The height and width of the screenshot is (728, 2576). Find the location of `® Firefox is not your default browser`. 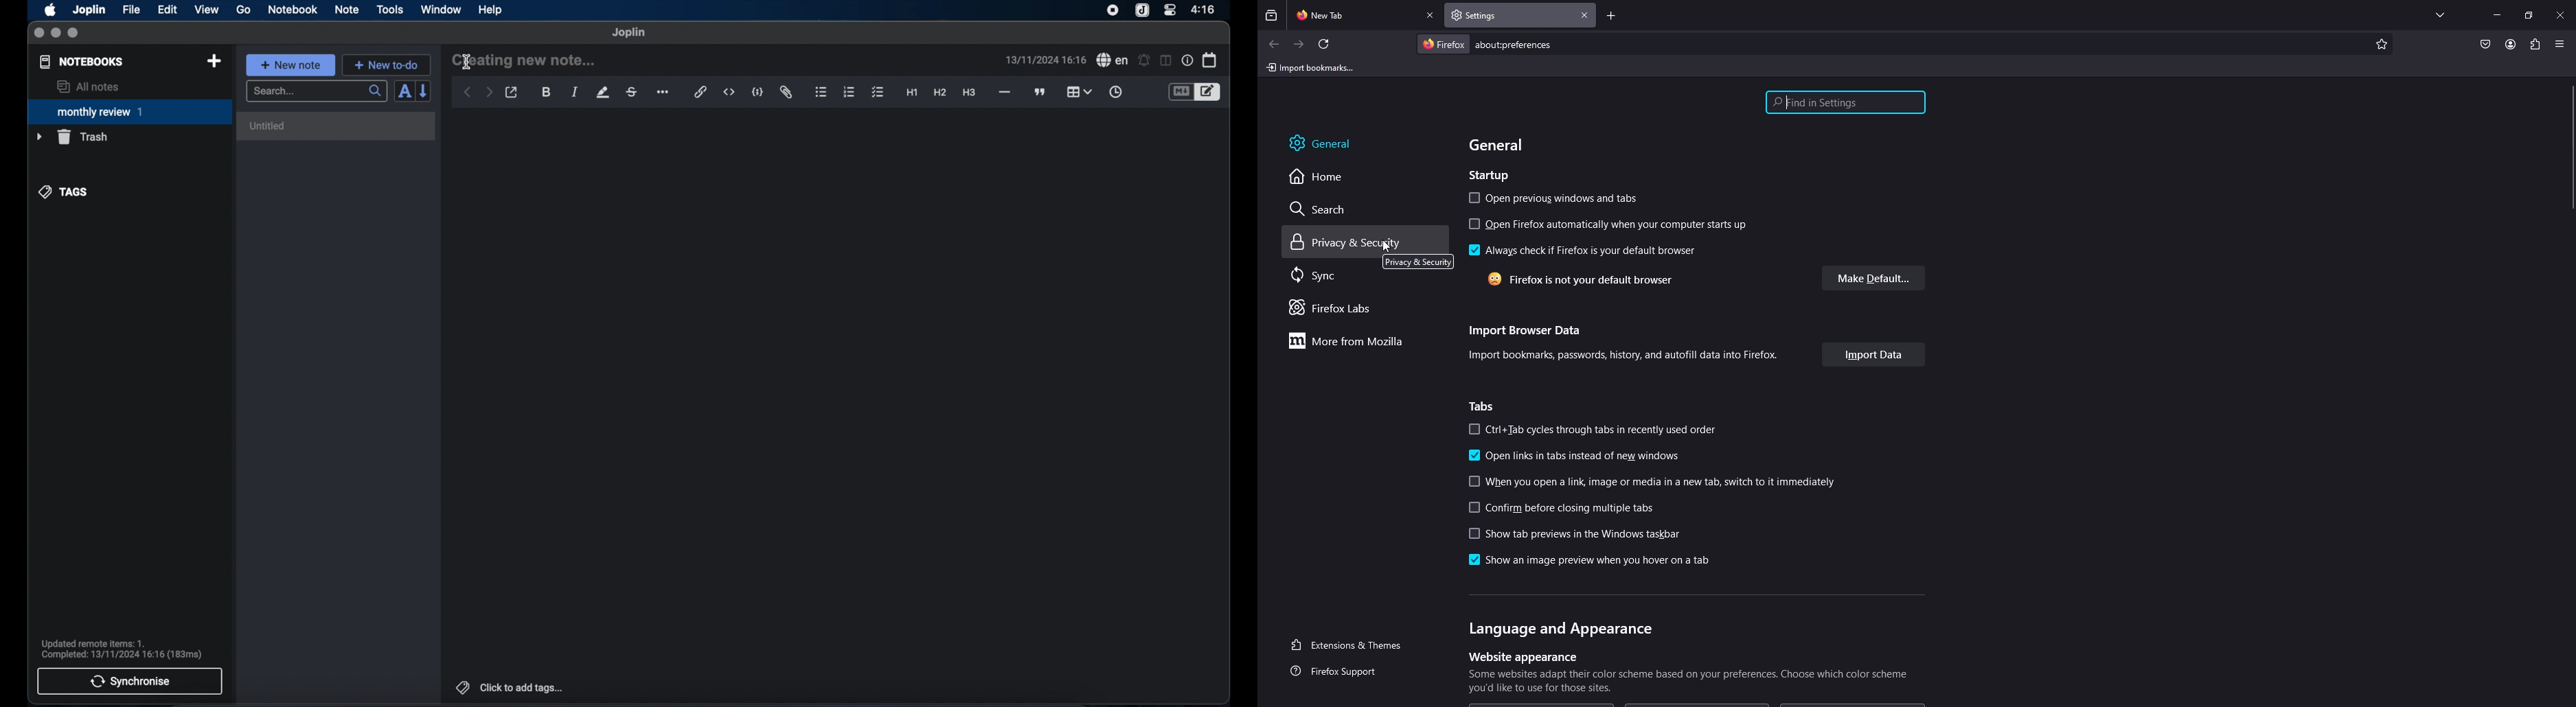

® Firefox is not your default browser is located at coordinates (1570, 280).